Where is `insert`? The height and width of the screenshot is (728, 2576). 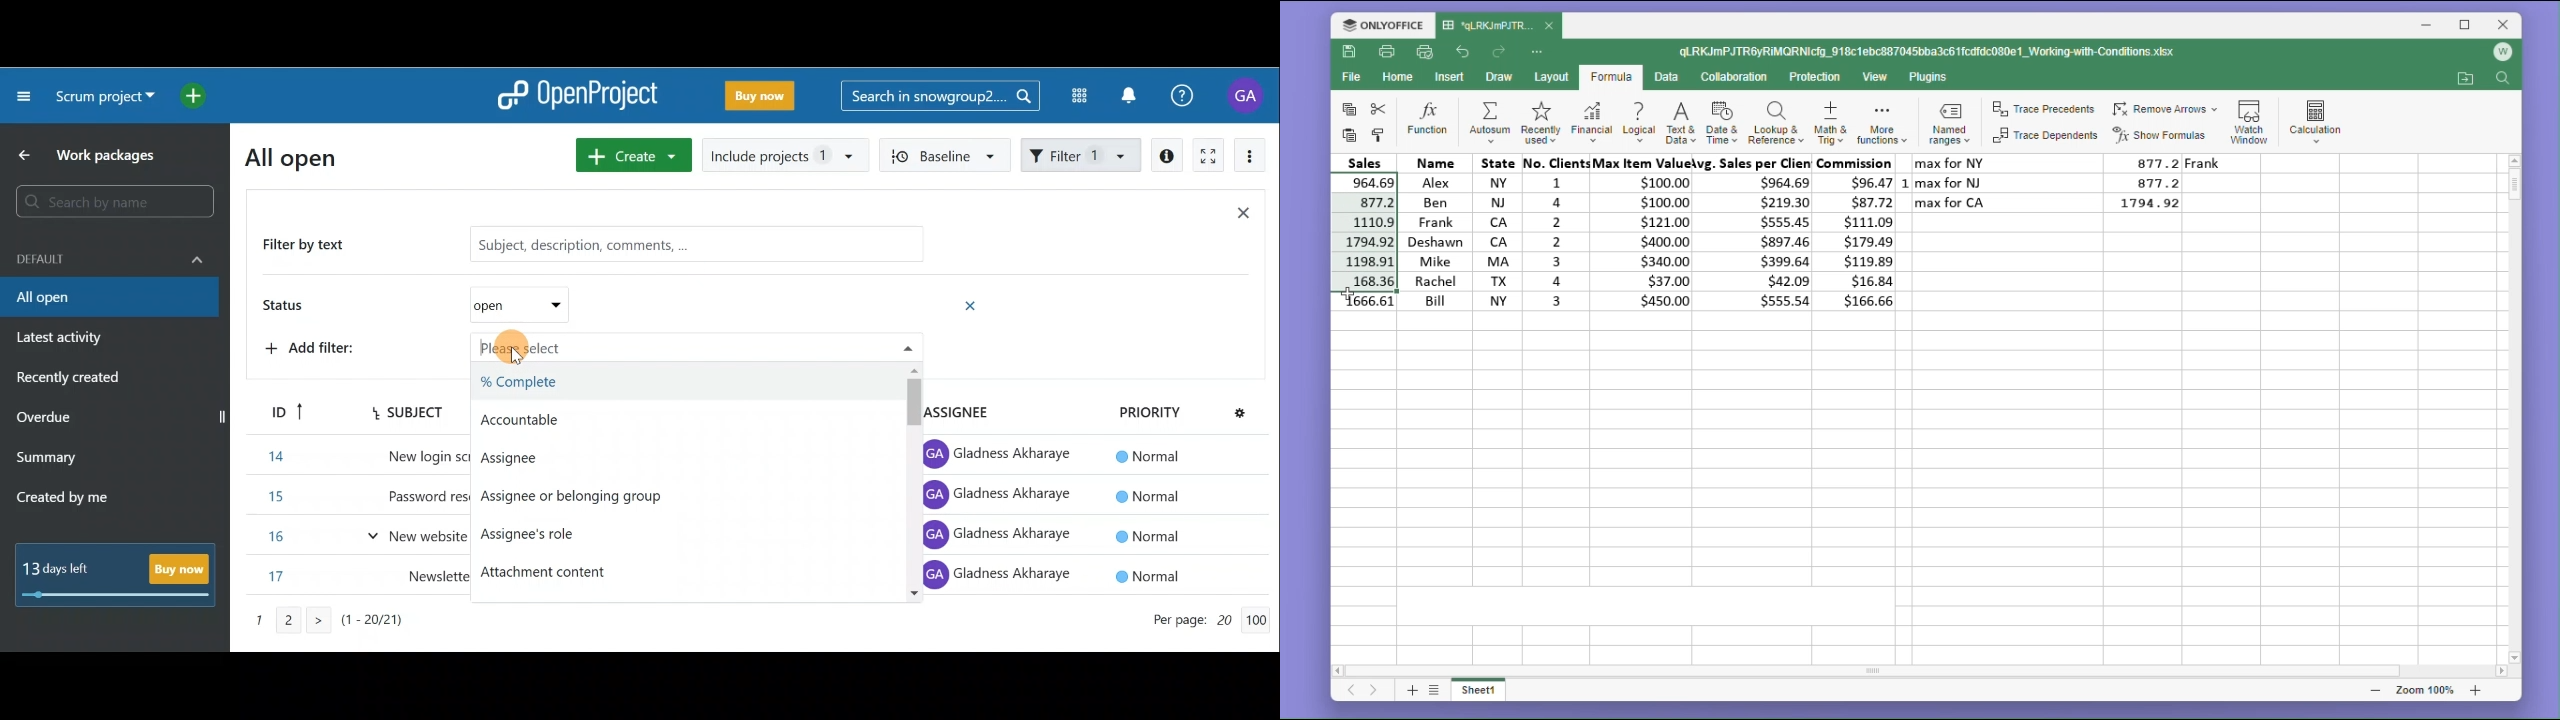 insert is located at coordinates (1452, 77).